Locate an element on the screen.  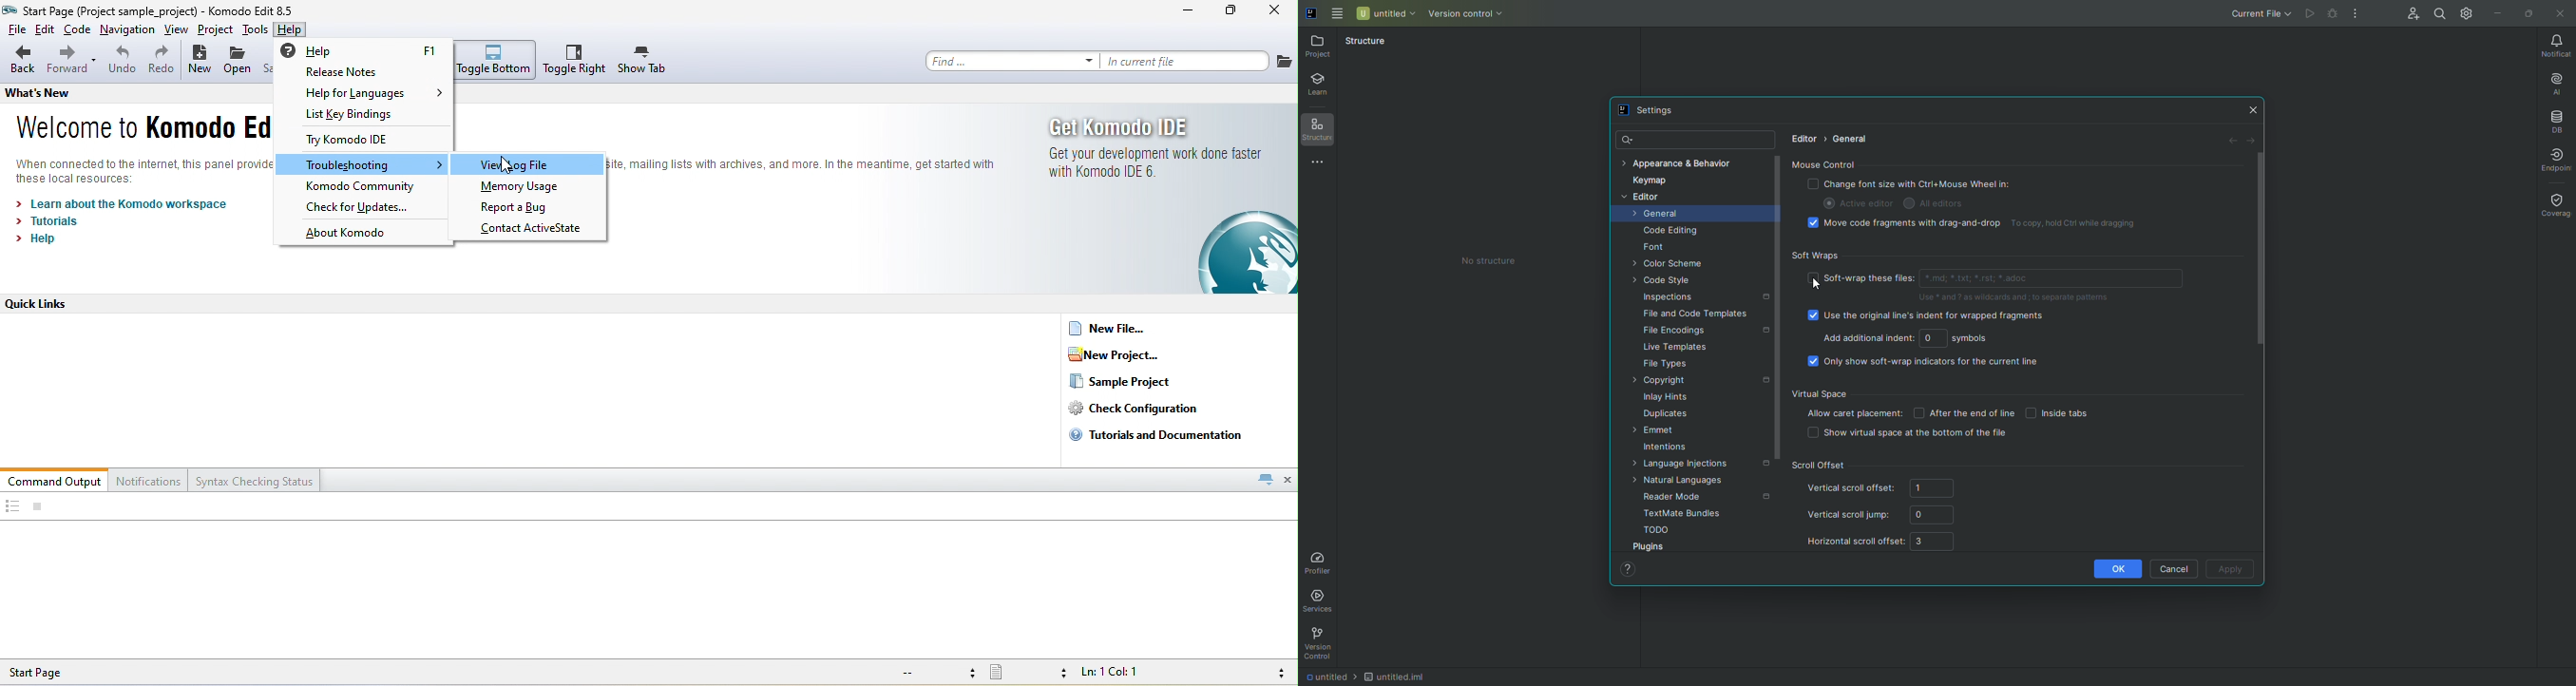
text is located at coordinates (143, 171).